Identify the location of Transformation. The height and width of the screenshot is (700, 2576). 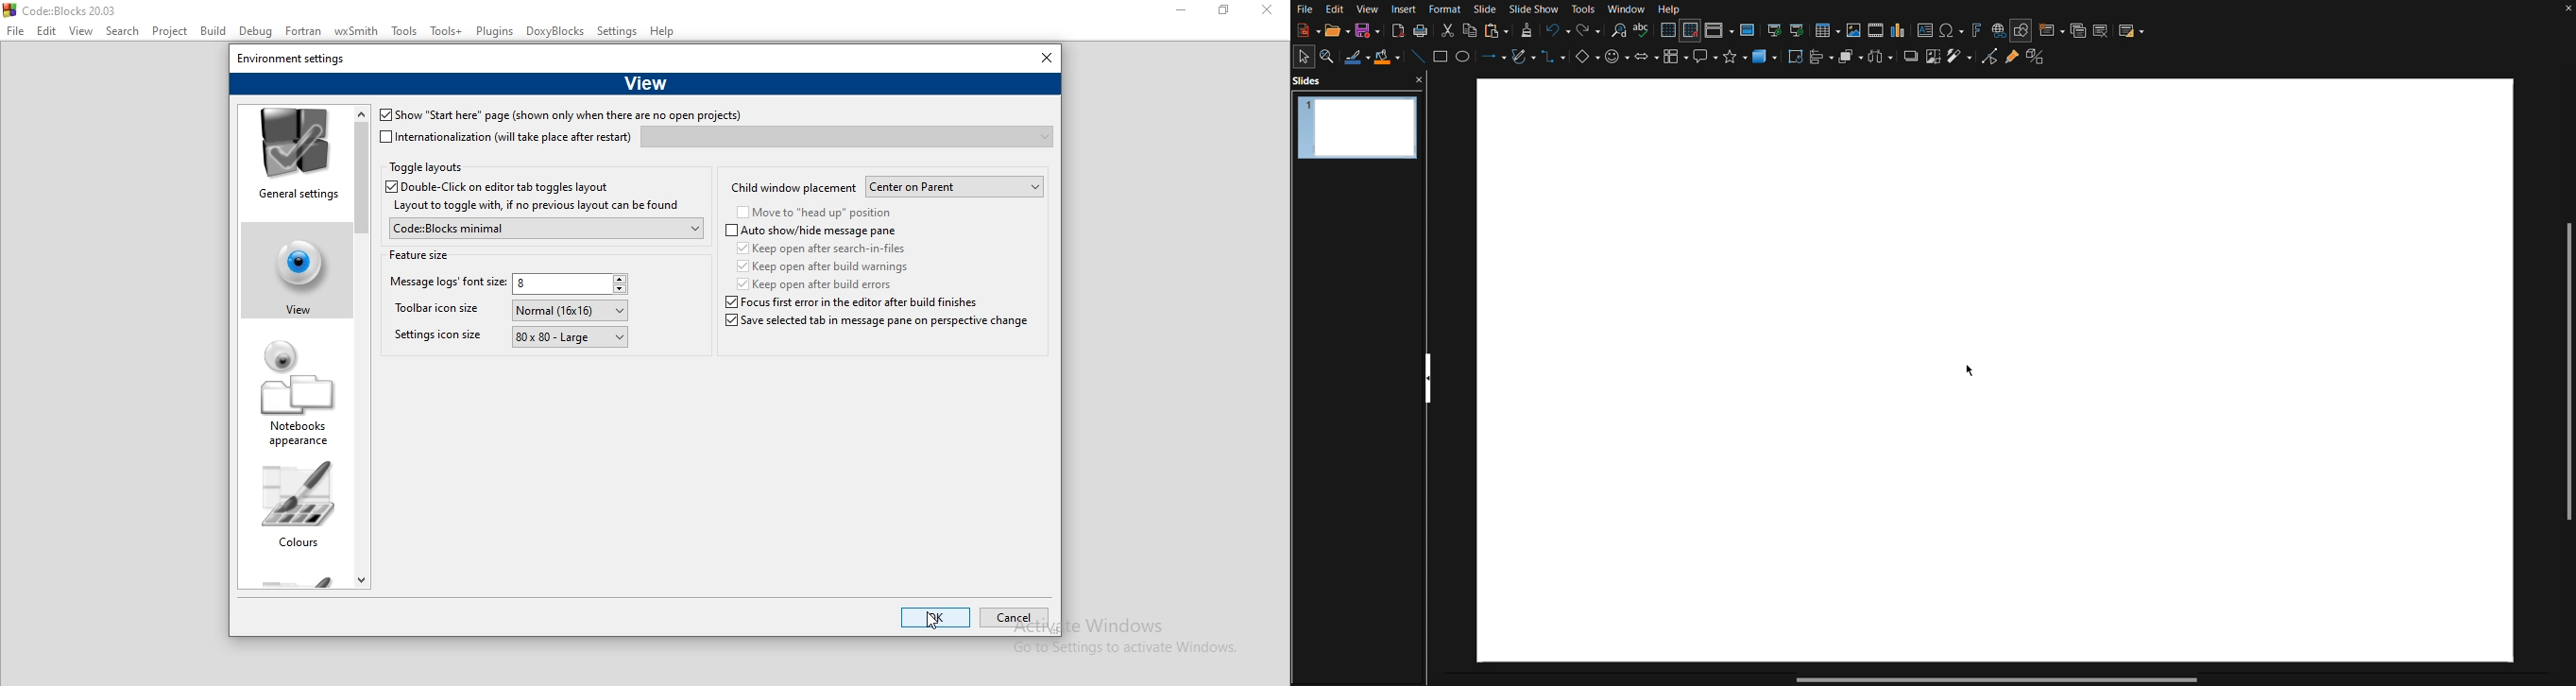
(1797, 60).